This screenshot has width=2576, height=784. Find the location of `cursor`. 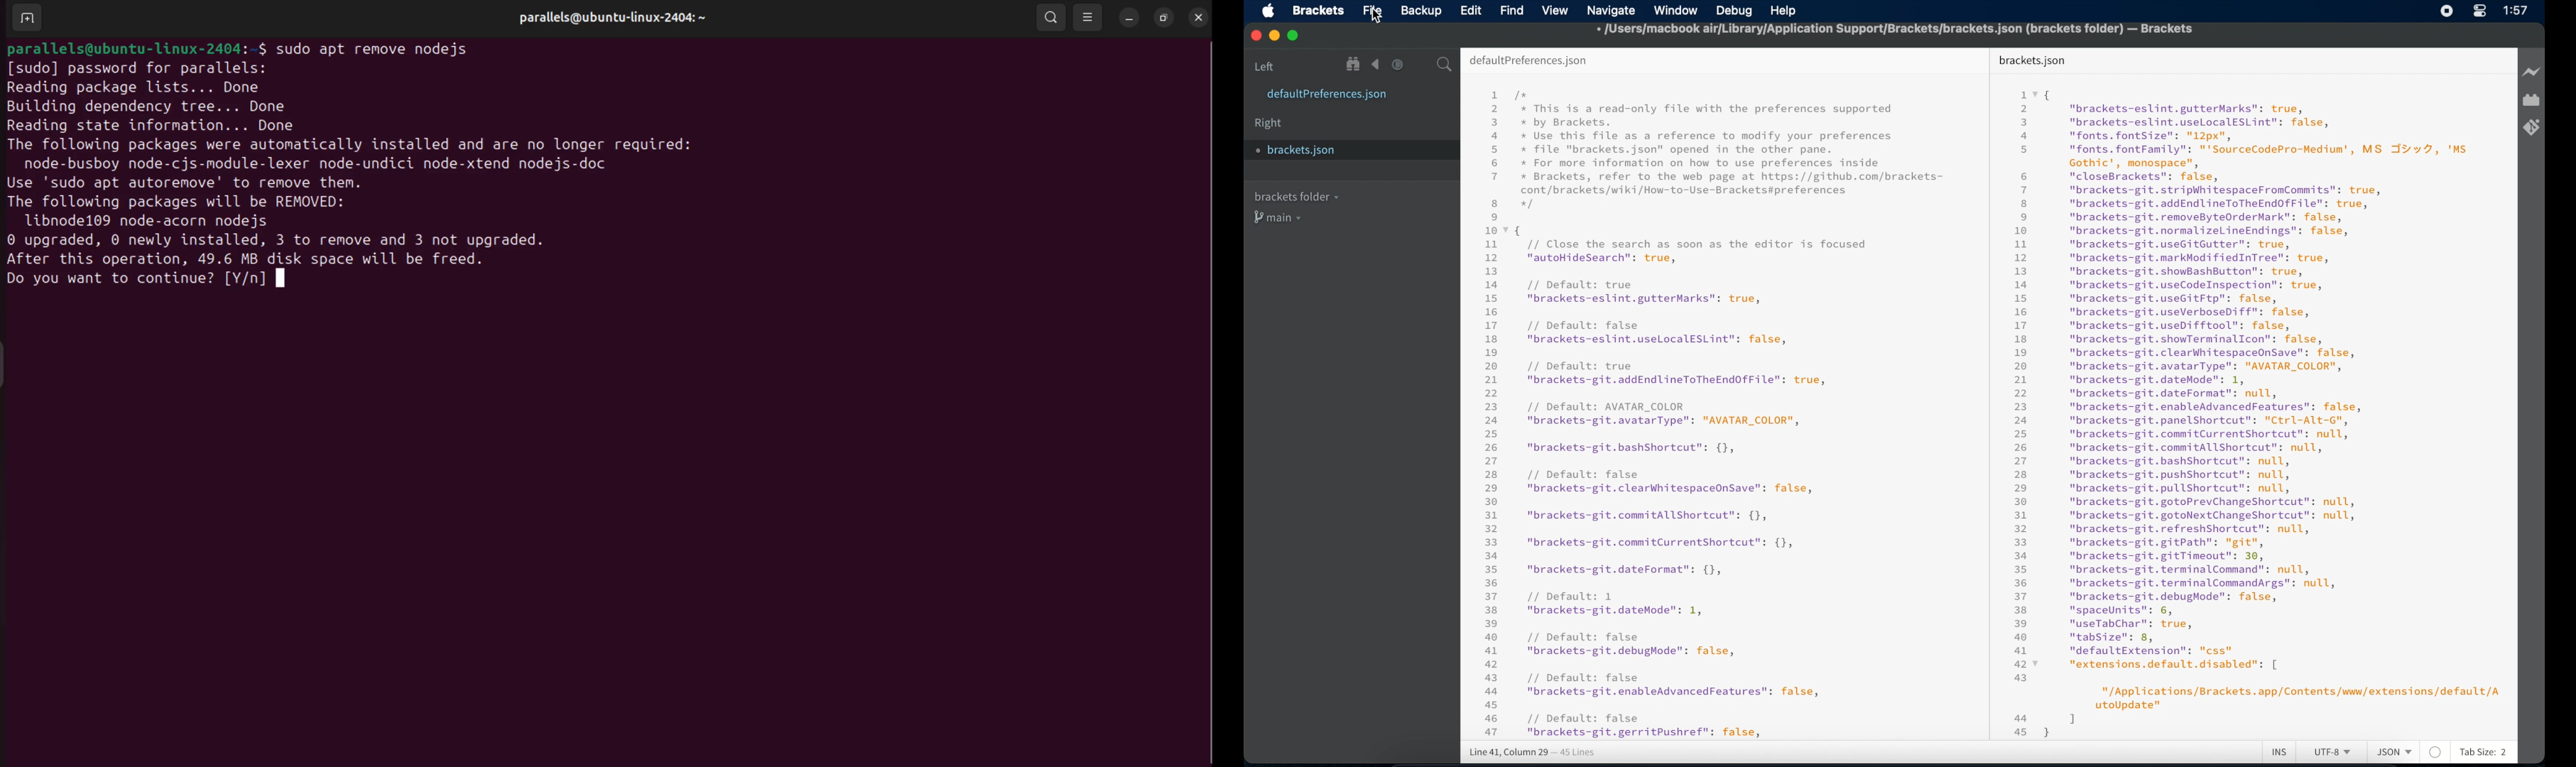

cursor is located at coordinates (1378, 17).